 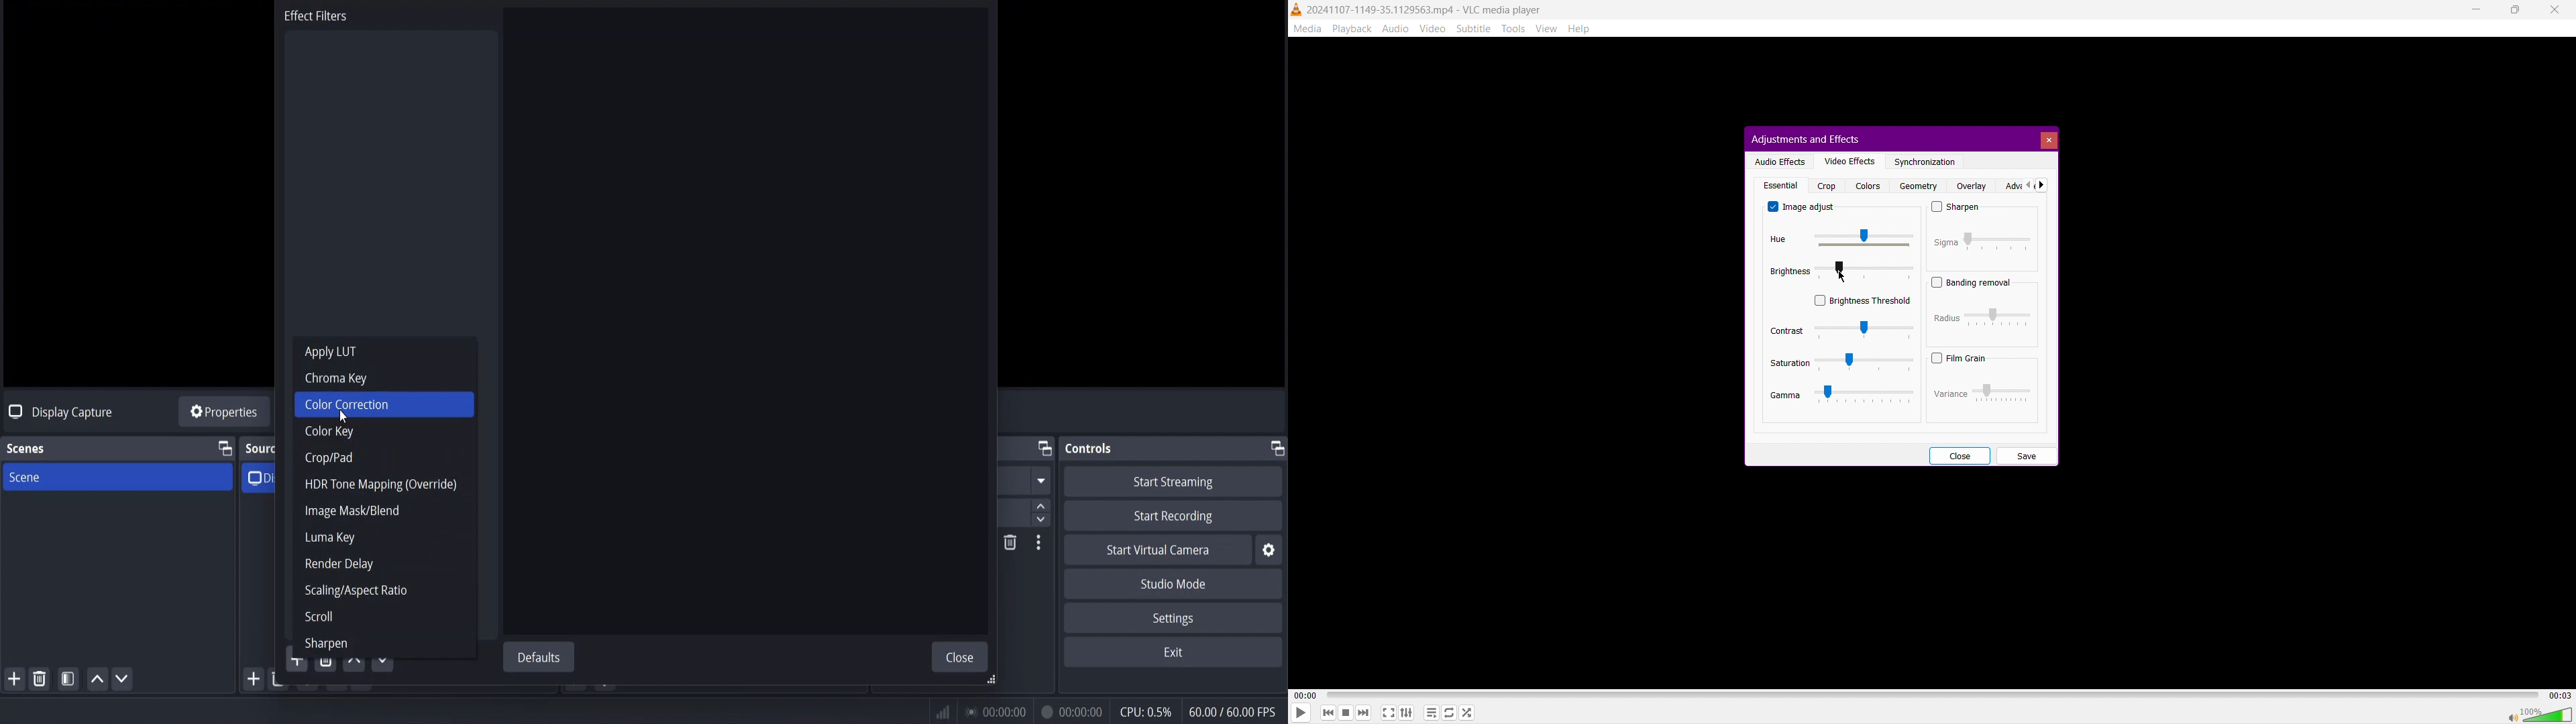 What do you see at coordinates (1435, 28) in the screenshot?
I see `Video` at bounding box center [1435, 28].